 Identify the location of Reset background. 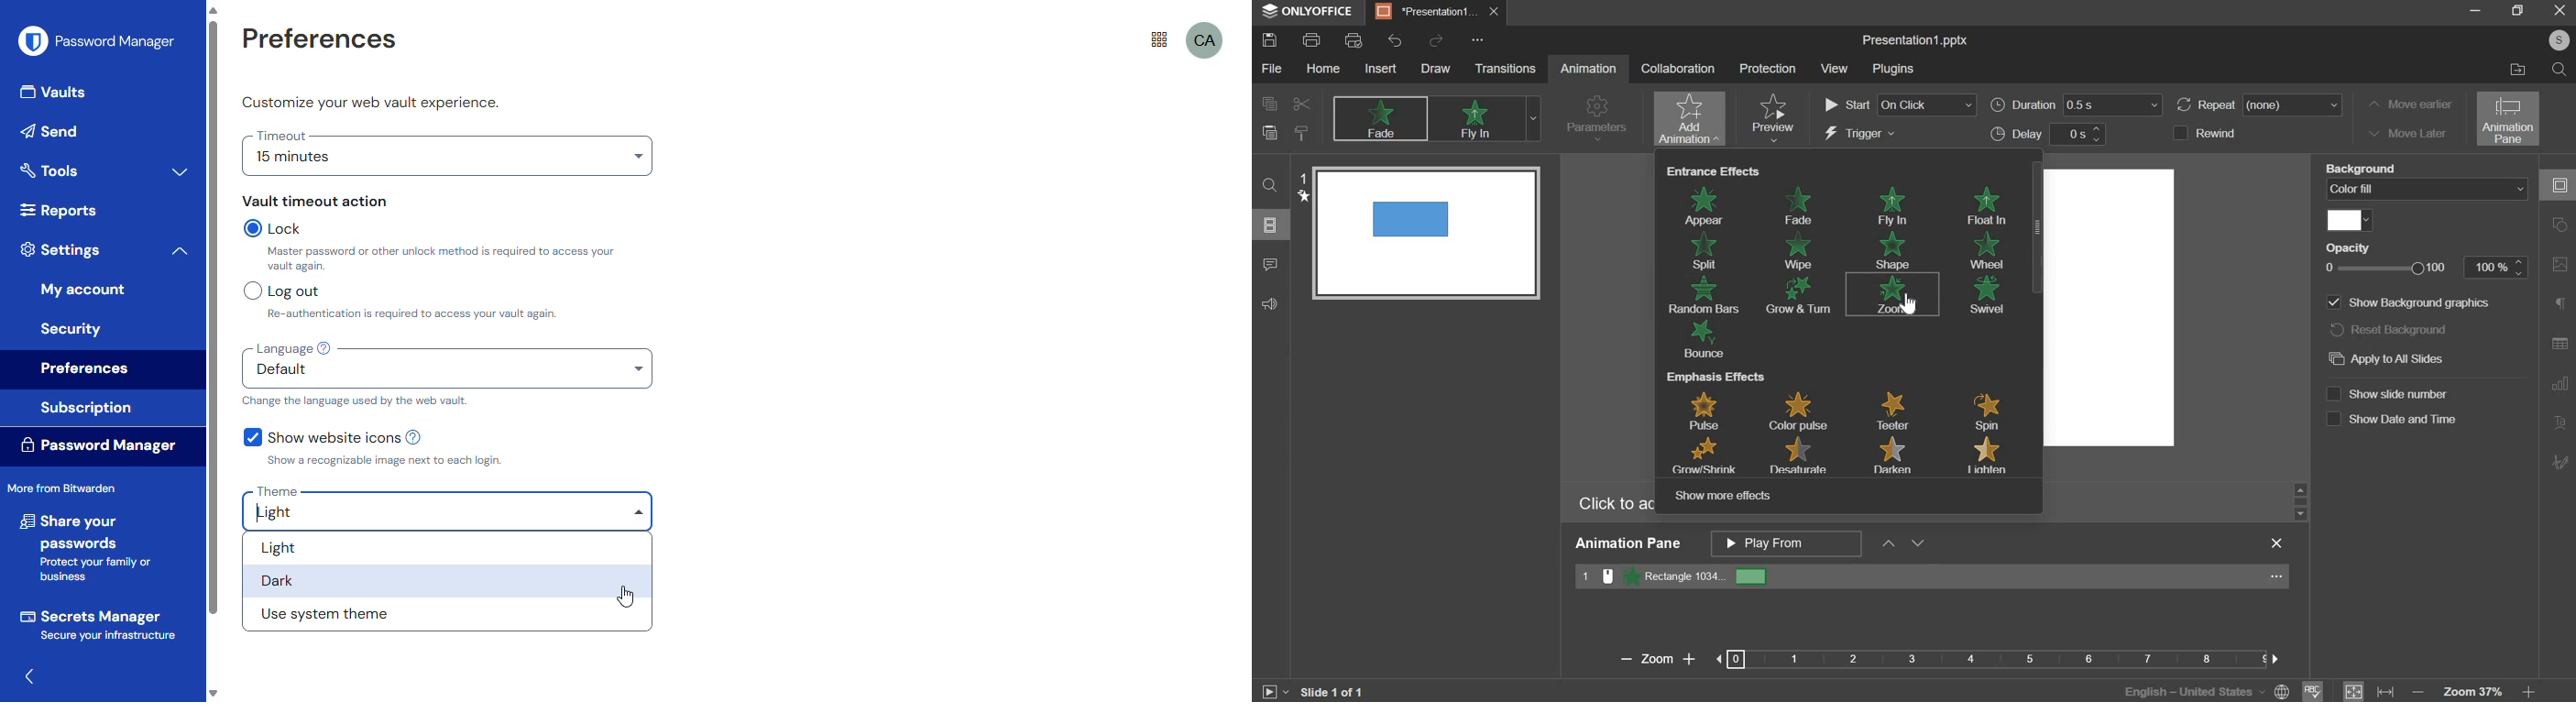
(2406, 332).